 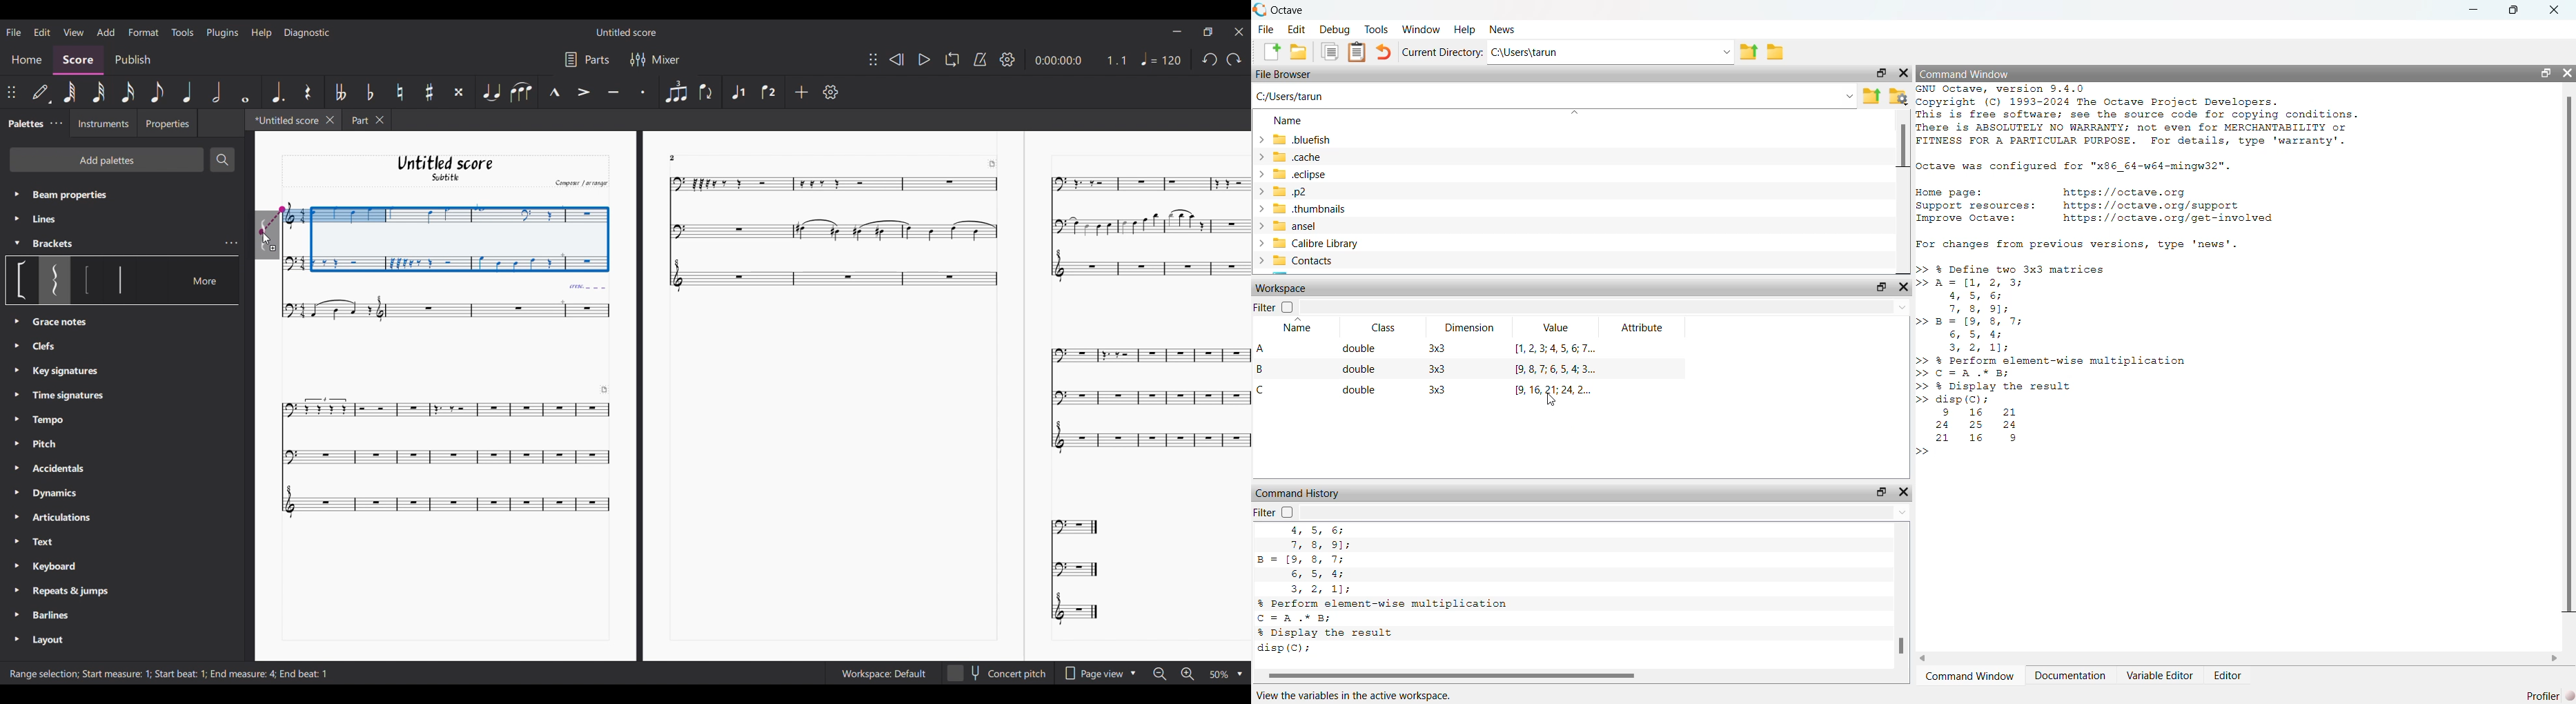 What do you see at coordinates (2546, 696) in the screenshot?
I see `Profiler` at bounding box center [2546, 696].